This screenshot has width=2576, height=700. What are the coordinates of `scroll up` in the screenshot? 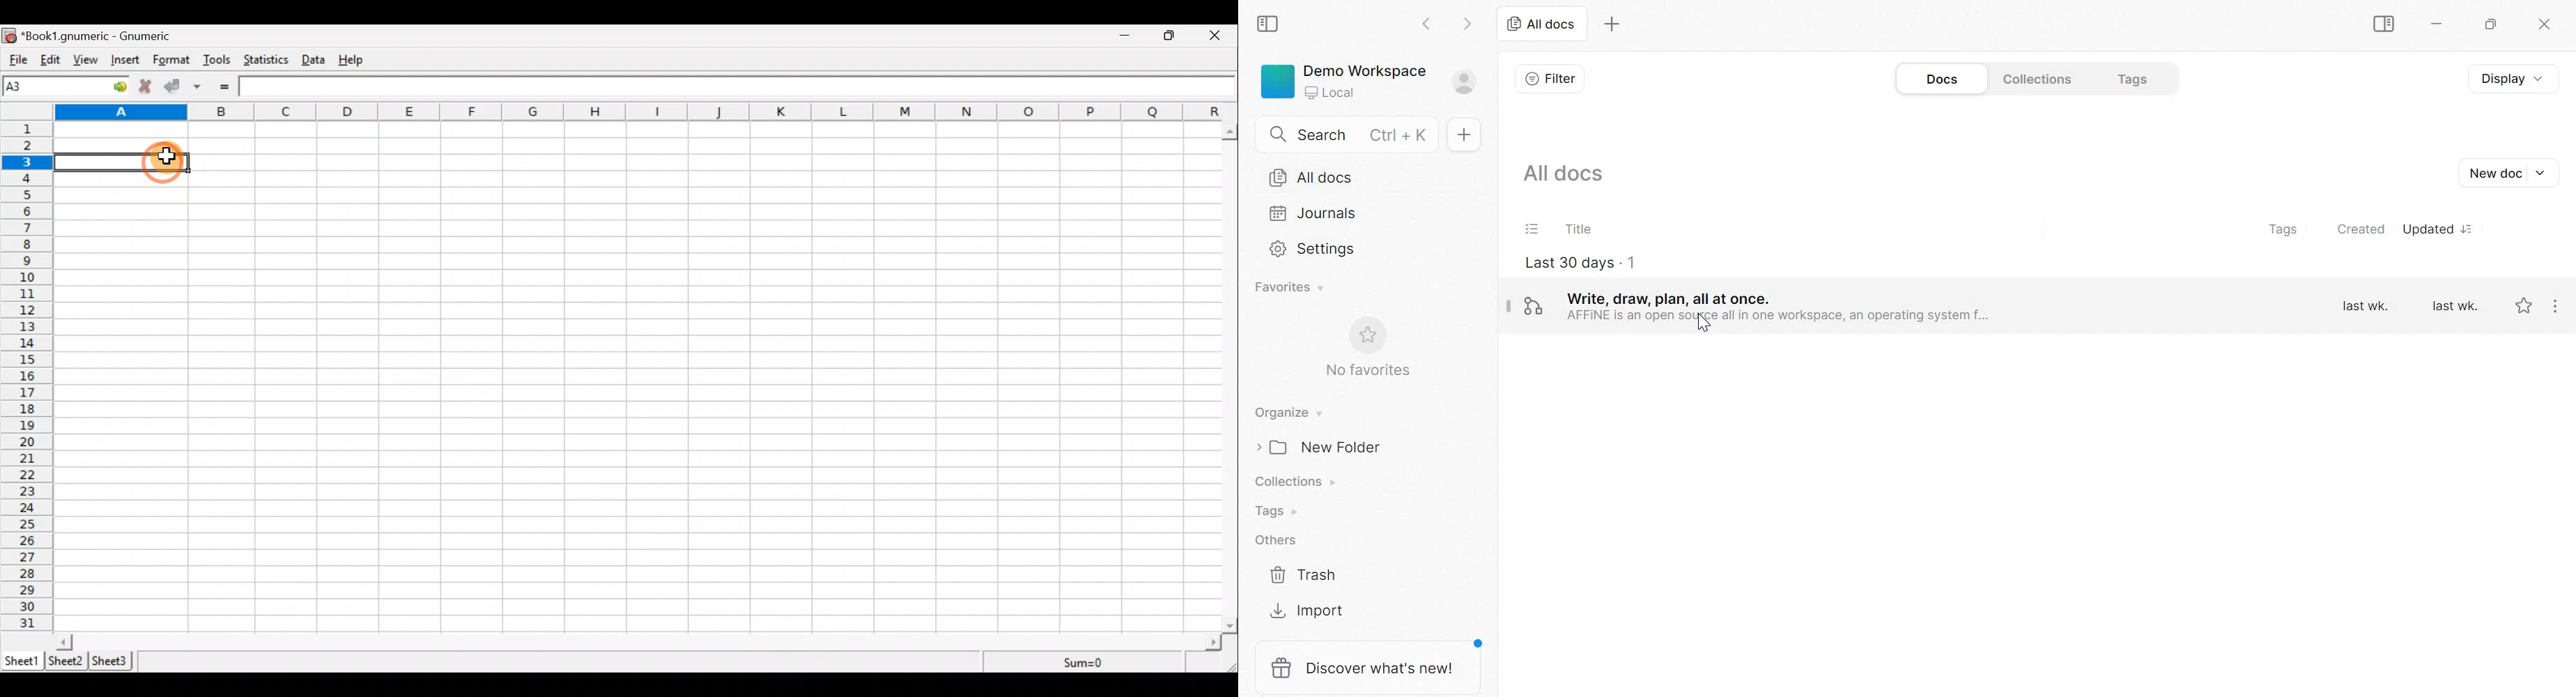 It's located at (1231, 132).